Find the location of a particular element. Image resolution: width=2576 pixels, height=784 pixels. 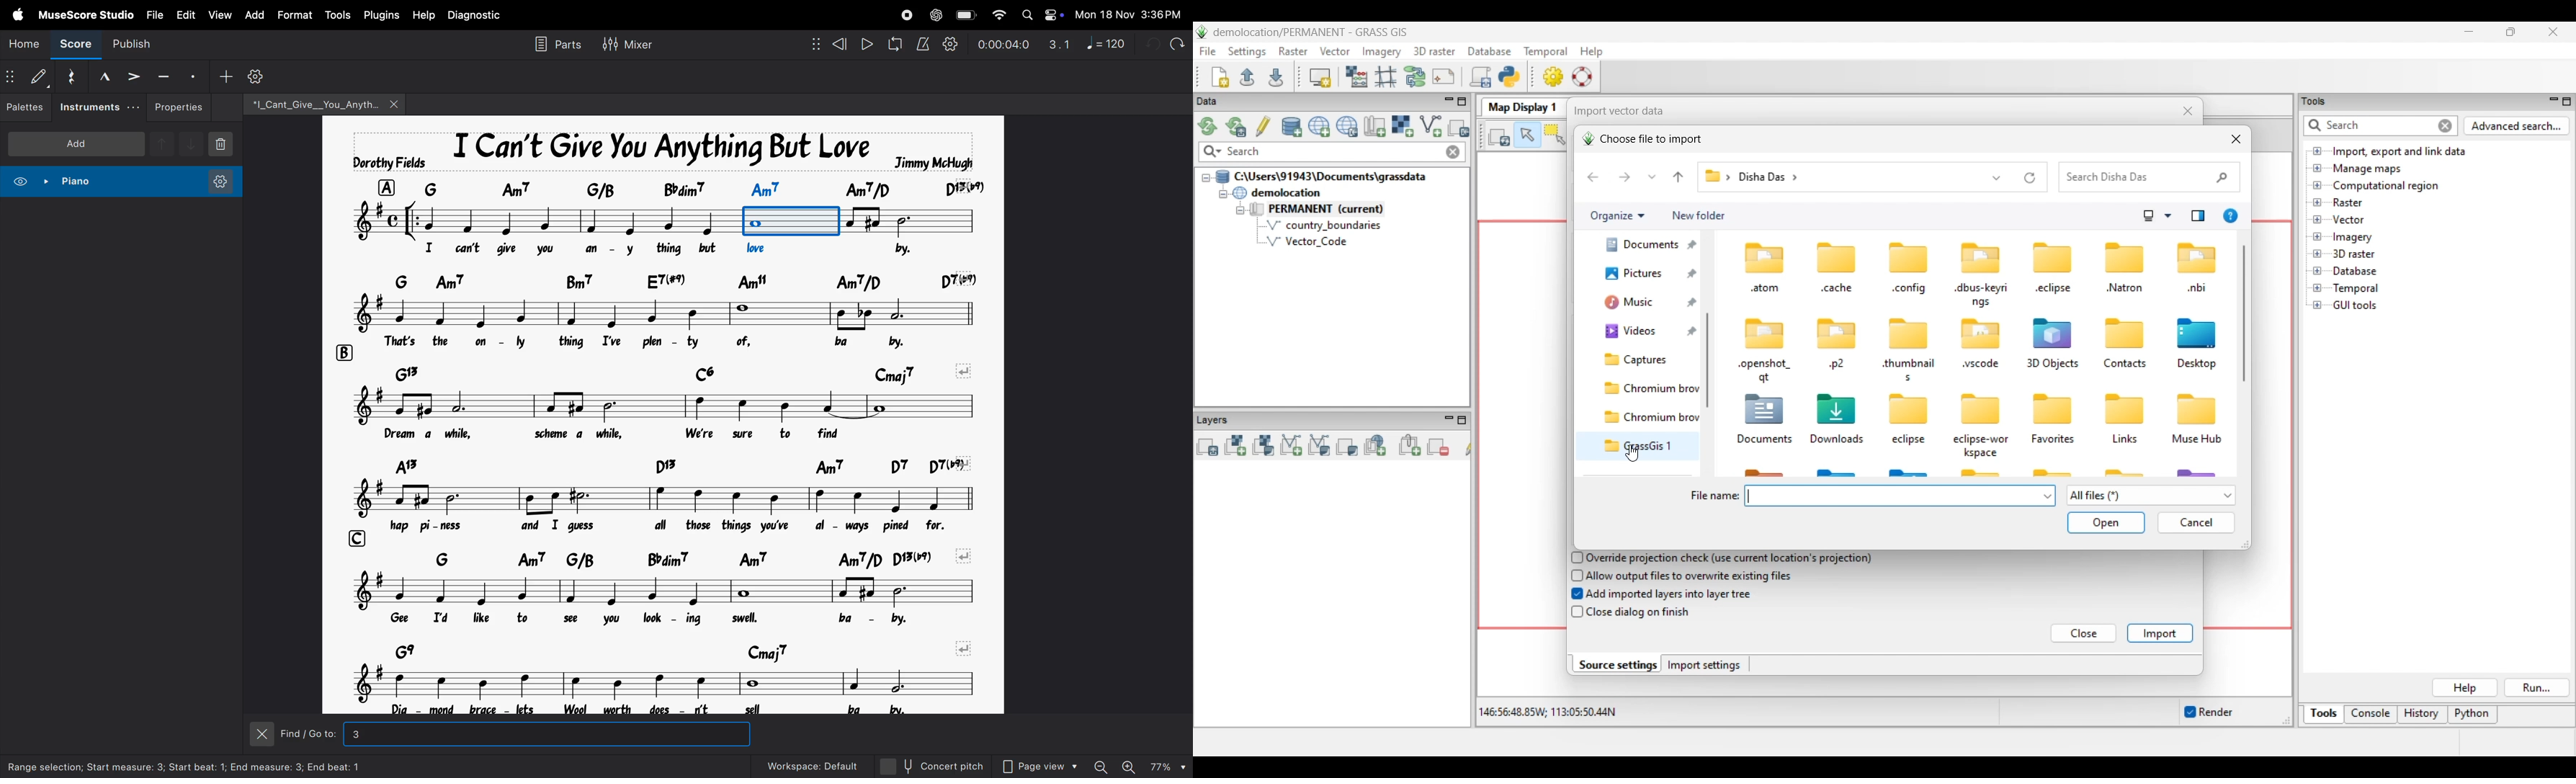

3.1 is located at coordinates (1057, 43).